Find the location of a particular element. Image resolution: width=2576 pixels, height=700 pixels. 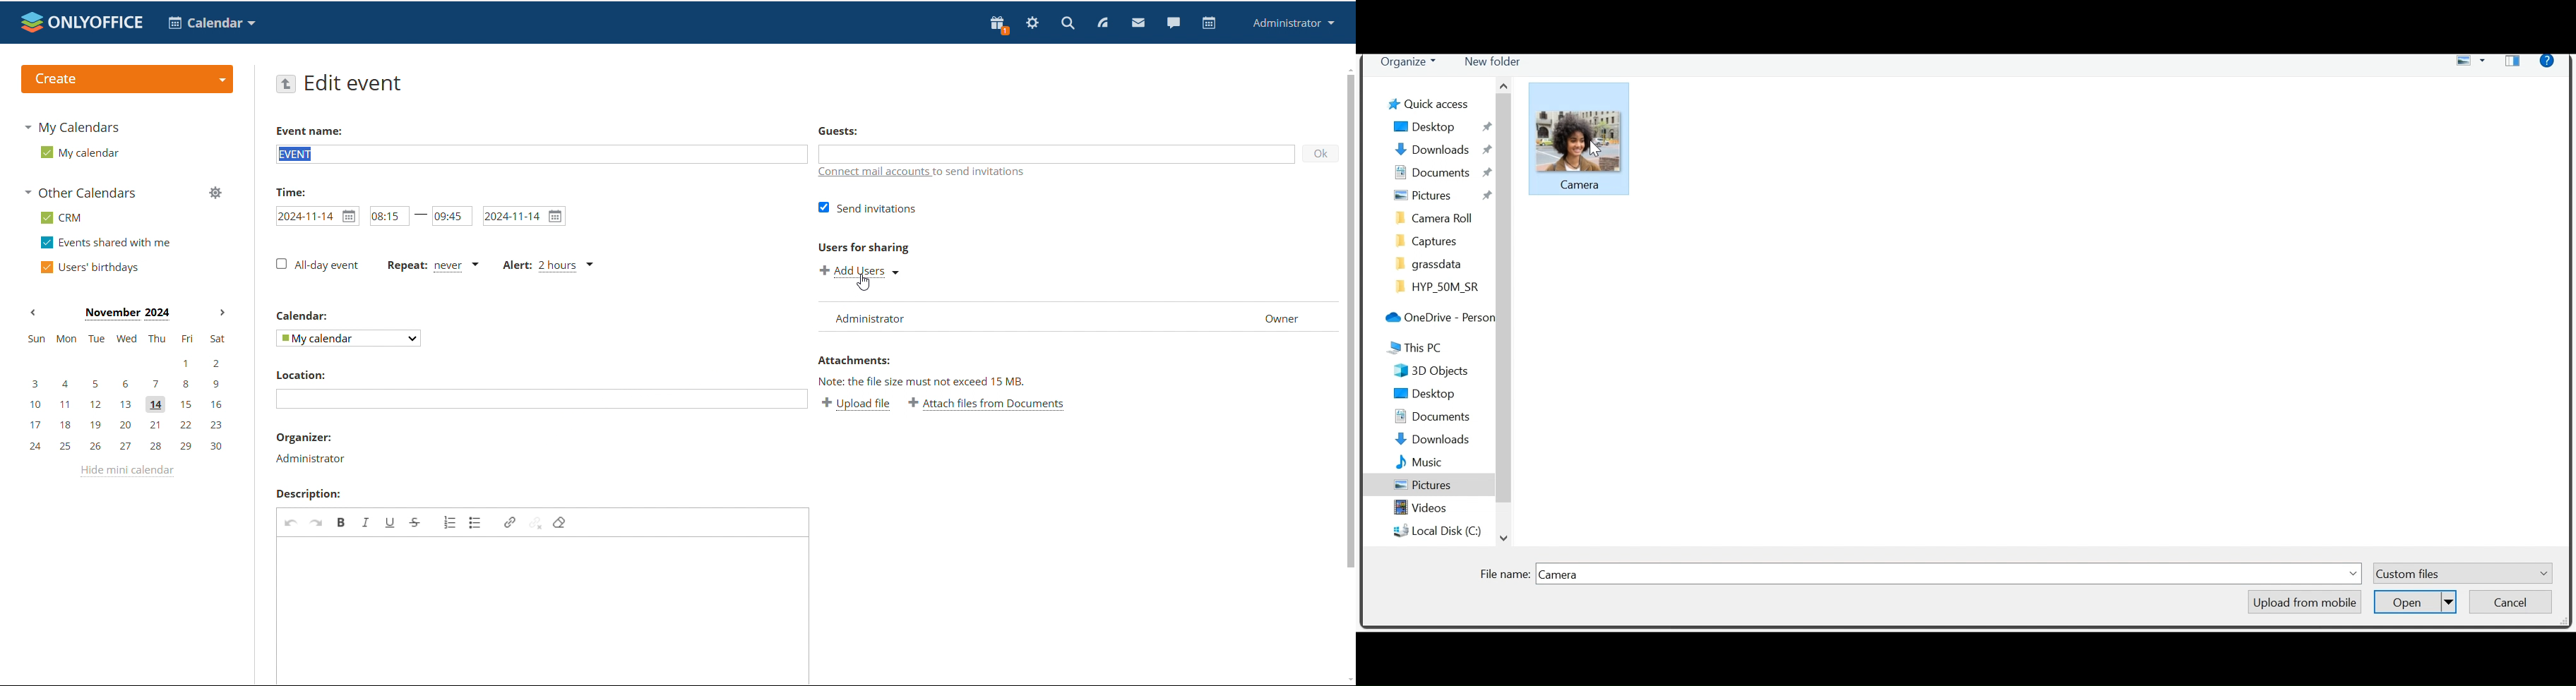

go back is located at coordinates (285, 84).